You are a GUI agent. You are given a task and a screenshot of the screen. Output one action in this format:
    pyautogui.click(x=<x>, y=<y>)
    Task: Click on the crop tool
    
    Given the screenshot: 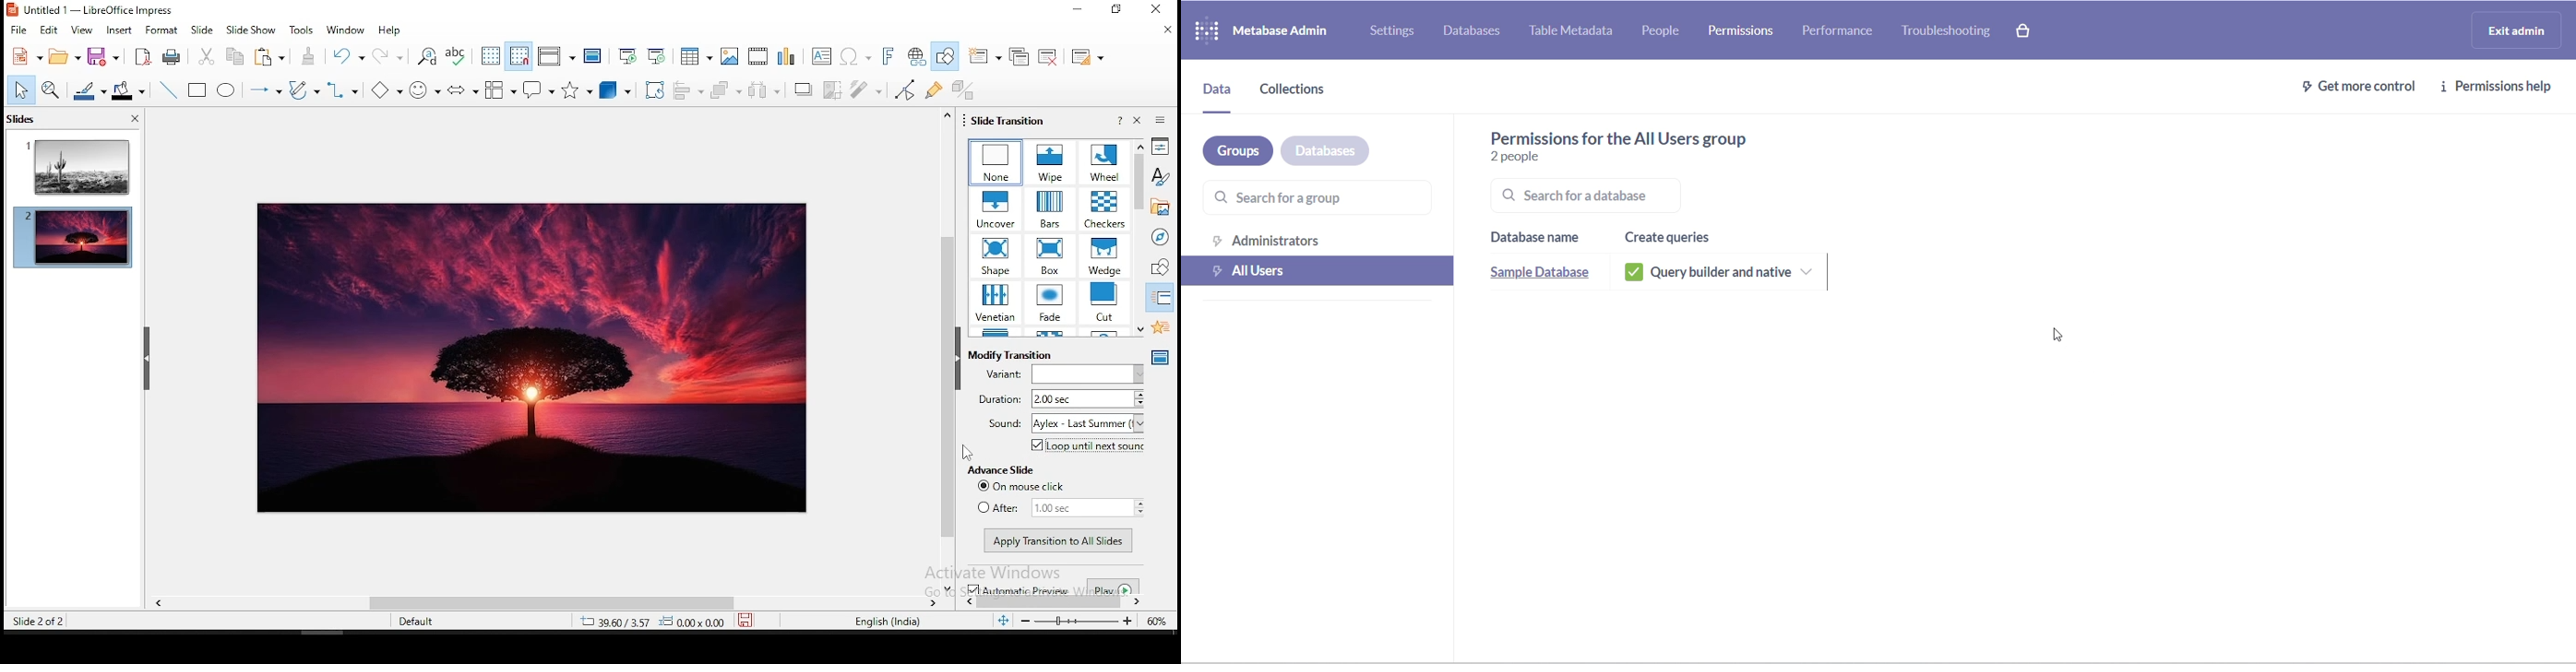 What is the action you would take?
    pyautogui.click(x=654, y=89)
    